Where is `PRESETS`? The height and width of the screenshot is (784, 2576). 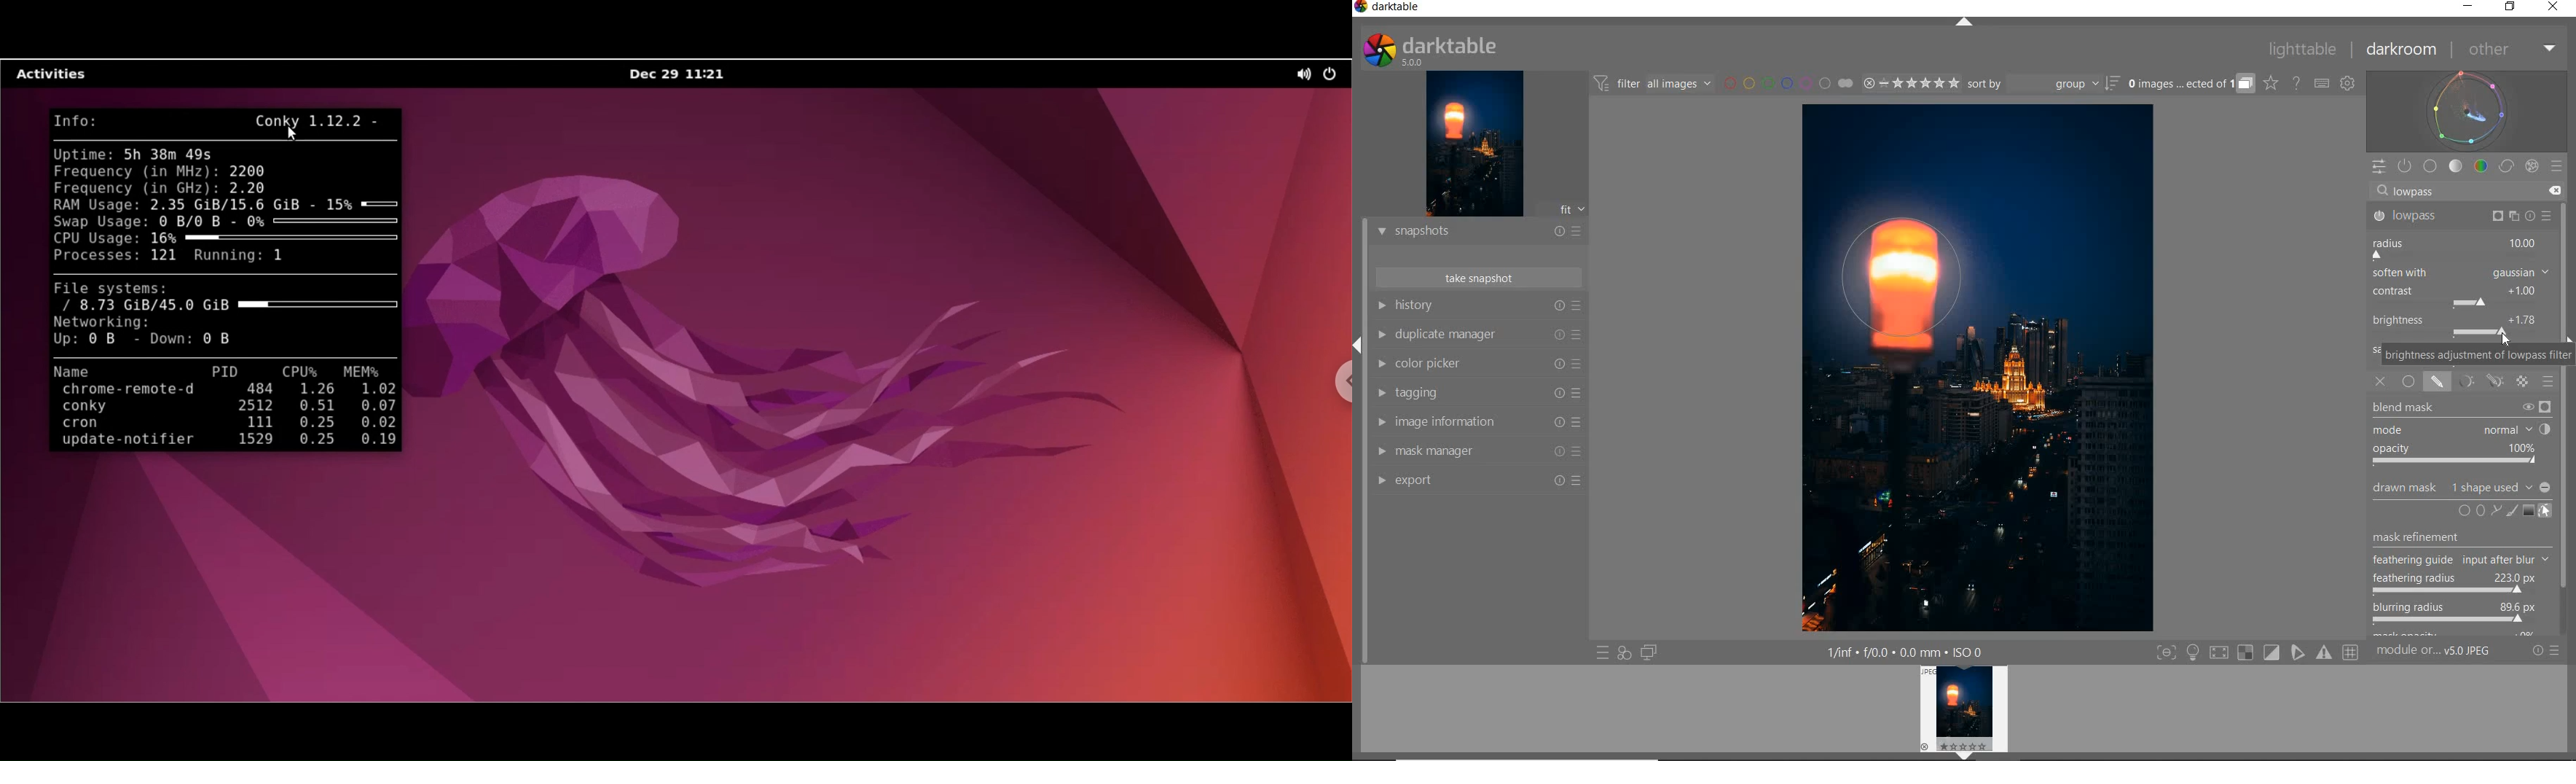 PRESETS is located at coordinates (2558, 168).